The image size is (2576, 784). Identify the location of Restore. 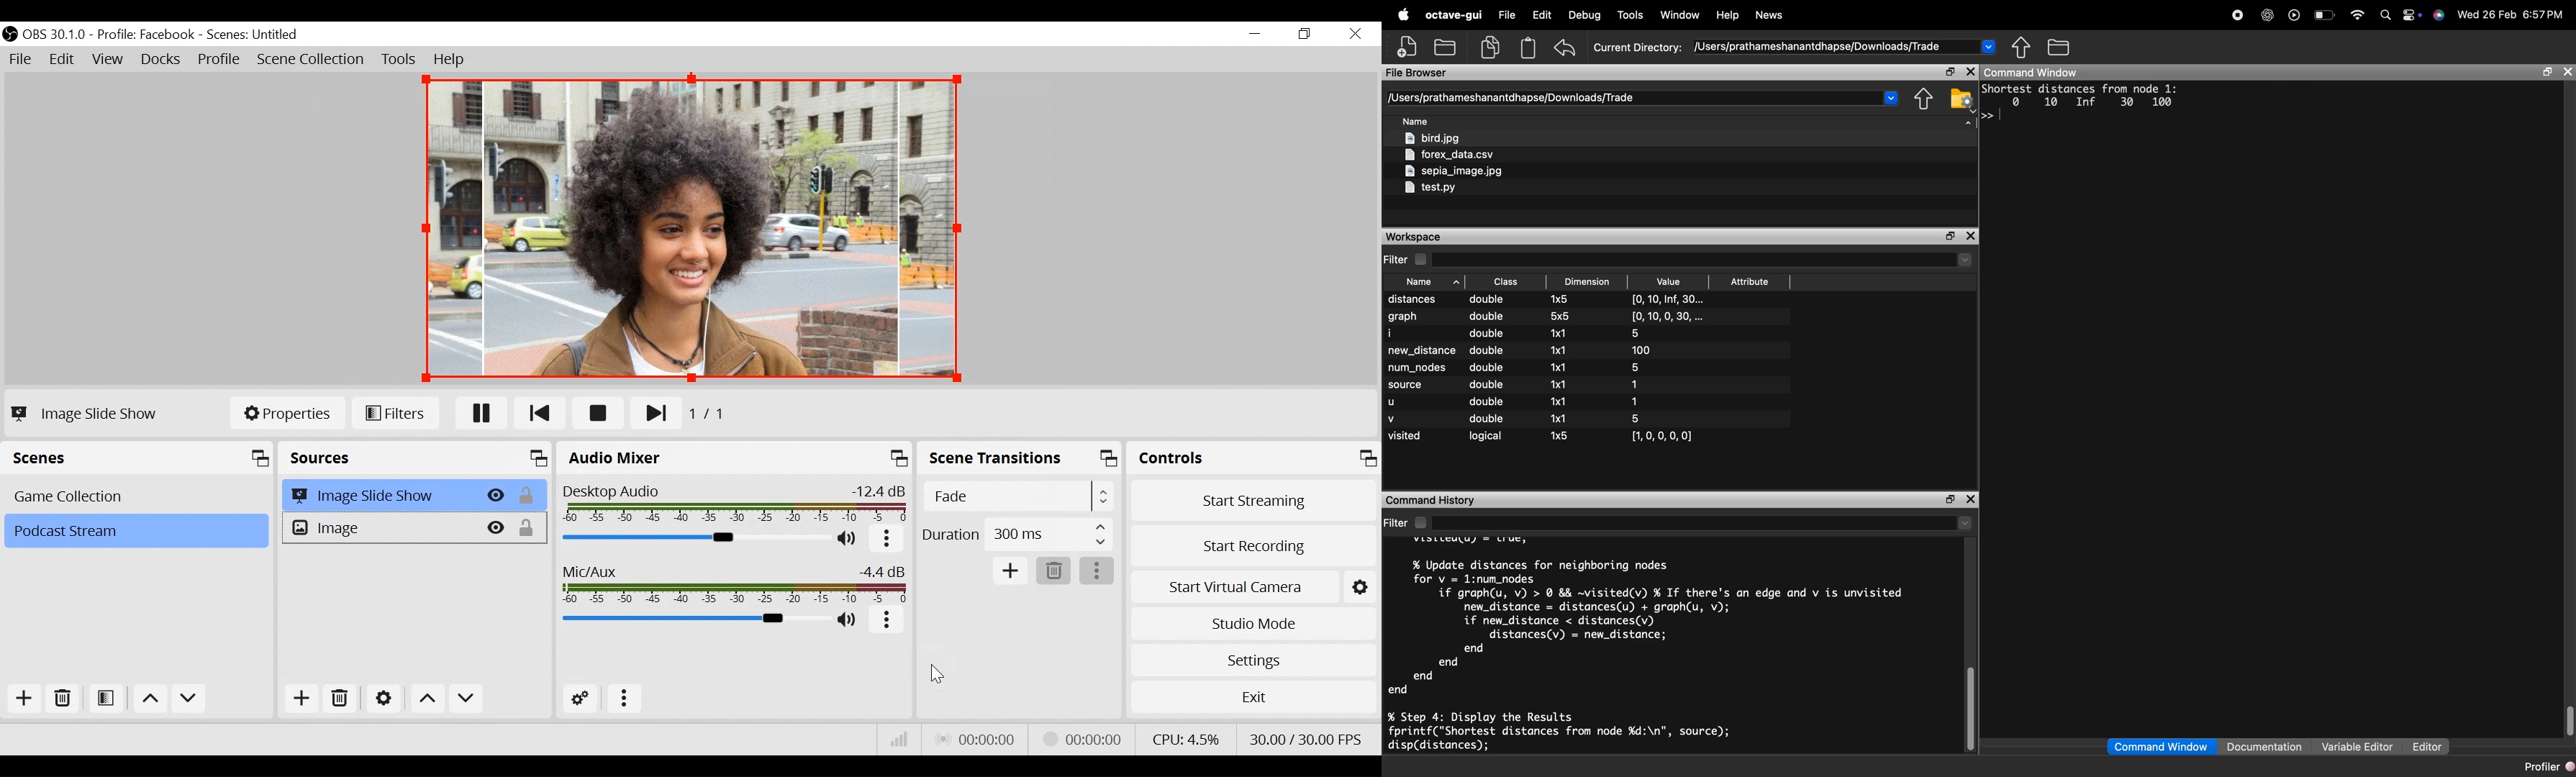
(1306, 35).